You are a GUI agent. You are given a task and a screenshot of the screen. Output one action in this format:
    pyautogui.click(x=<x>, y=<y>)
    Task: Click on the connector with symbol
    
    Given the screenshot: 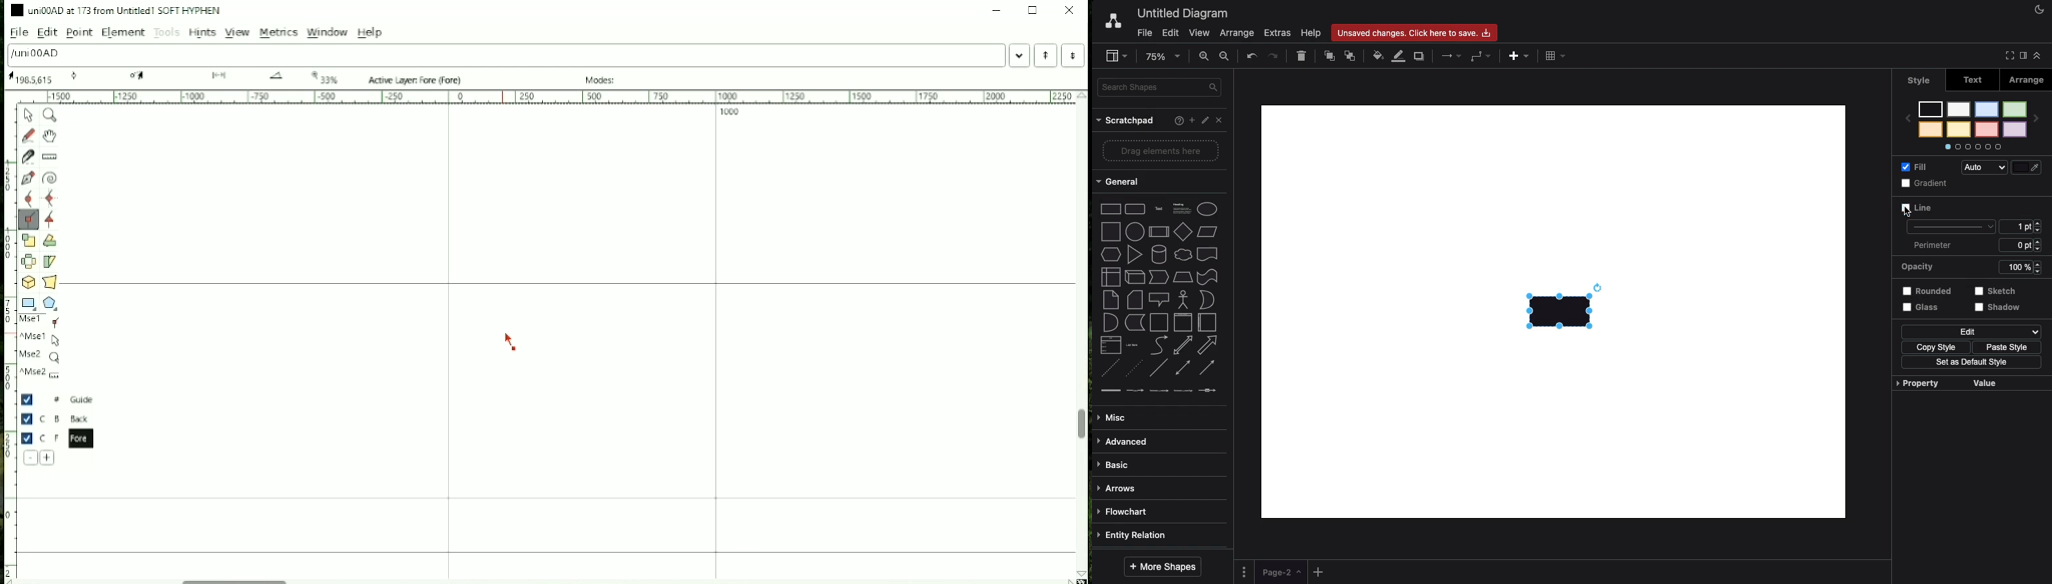 What is the action you would take?
    pyautogui.click(x=1209, y=392)
    